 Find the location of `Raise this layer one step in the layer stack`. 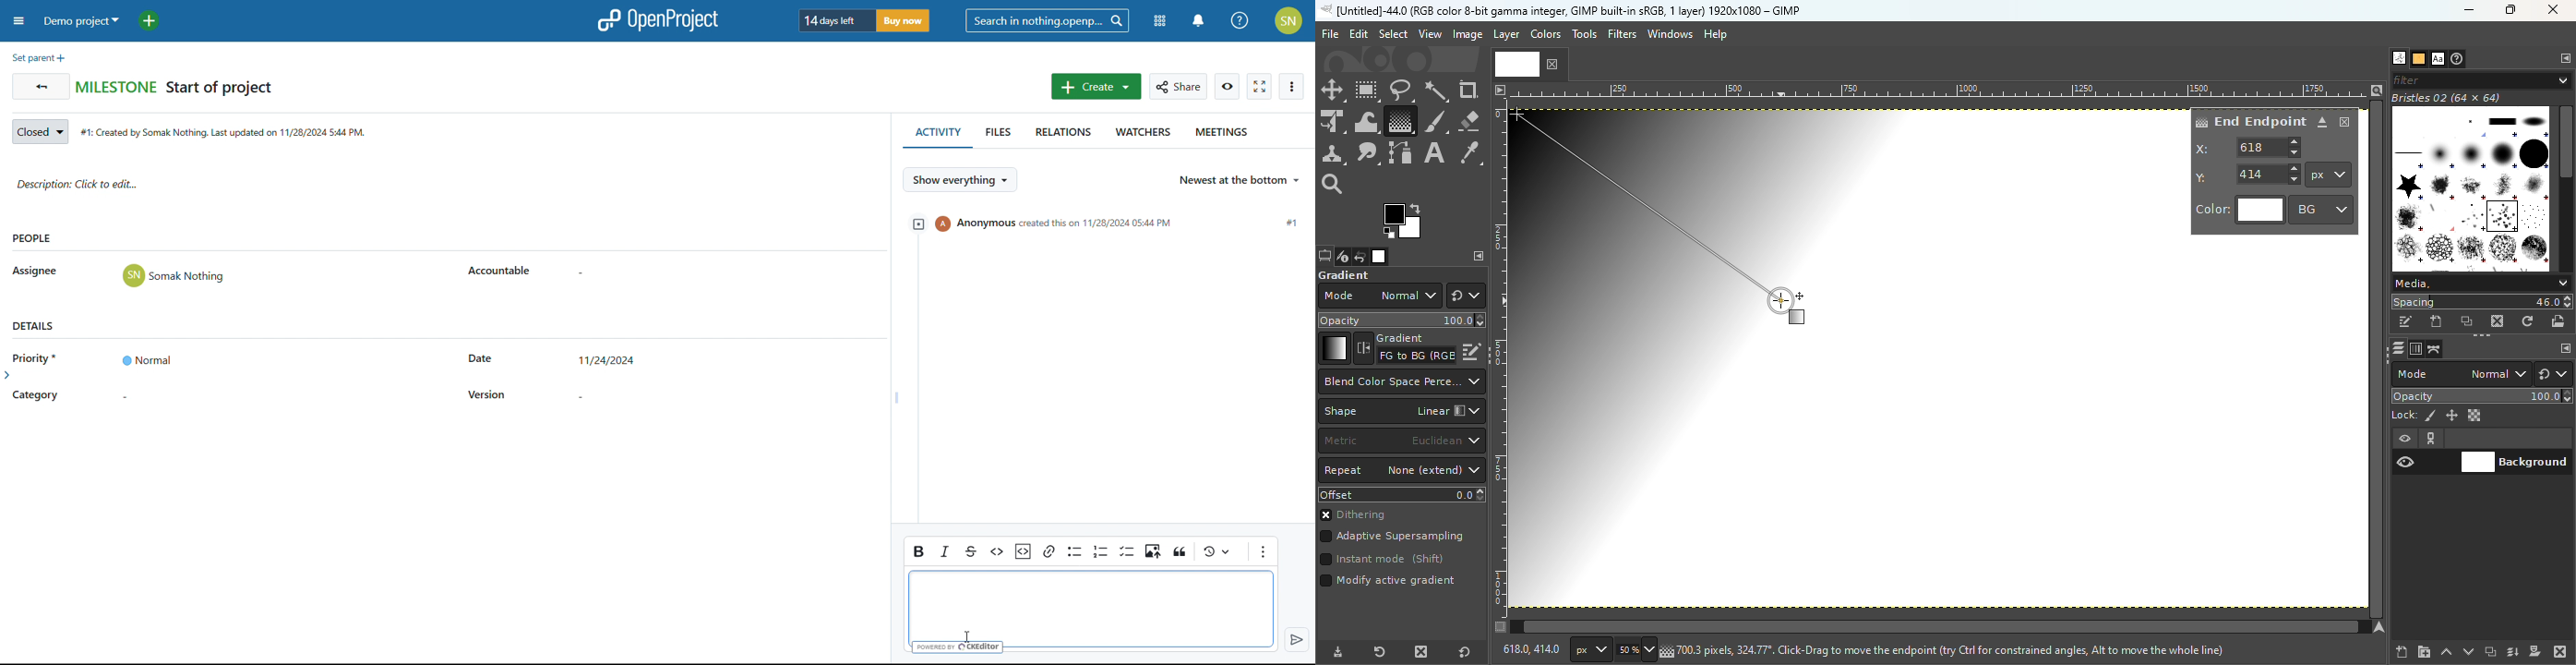

Raise this layer one step in the layer stack is located at coordinates (2447, 652).